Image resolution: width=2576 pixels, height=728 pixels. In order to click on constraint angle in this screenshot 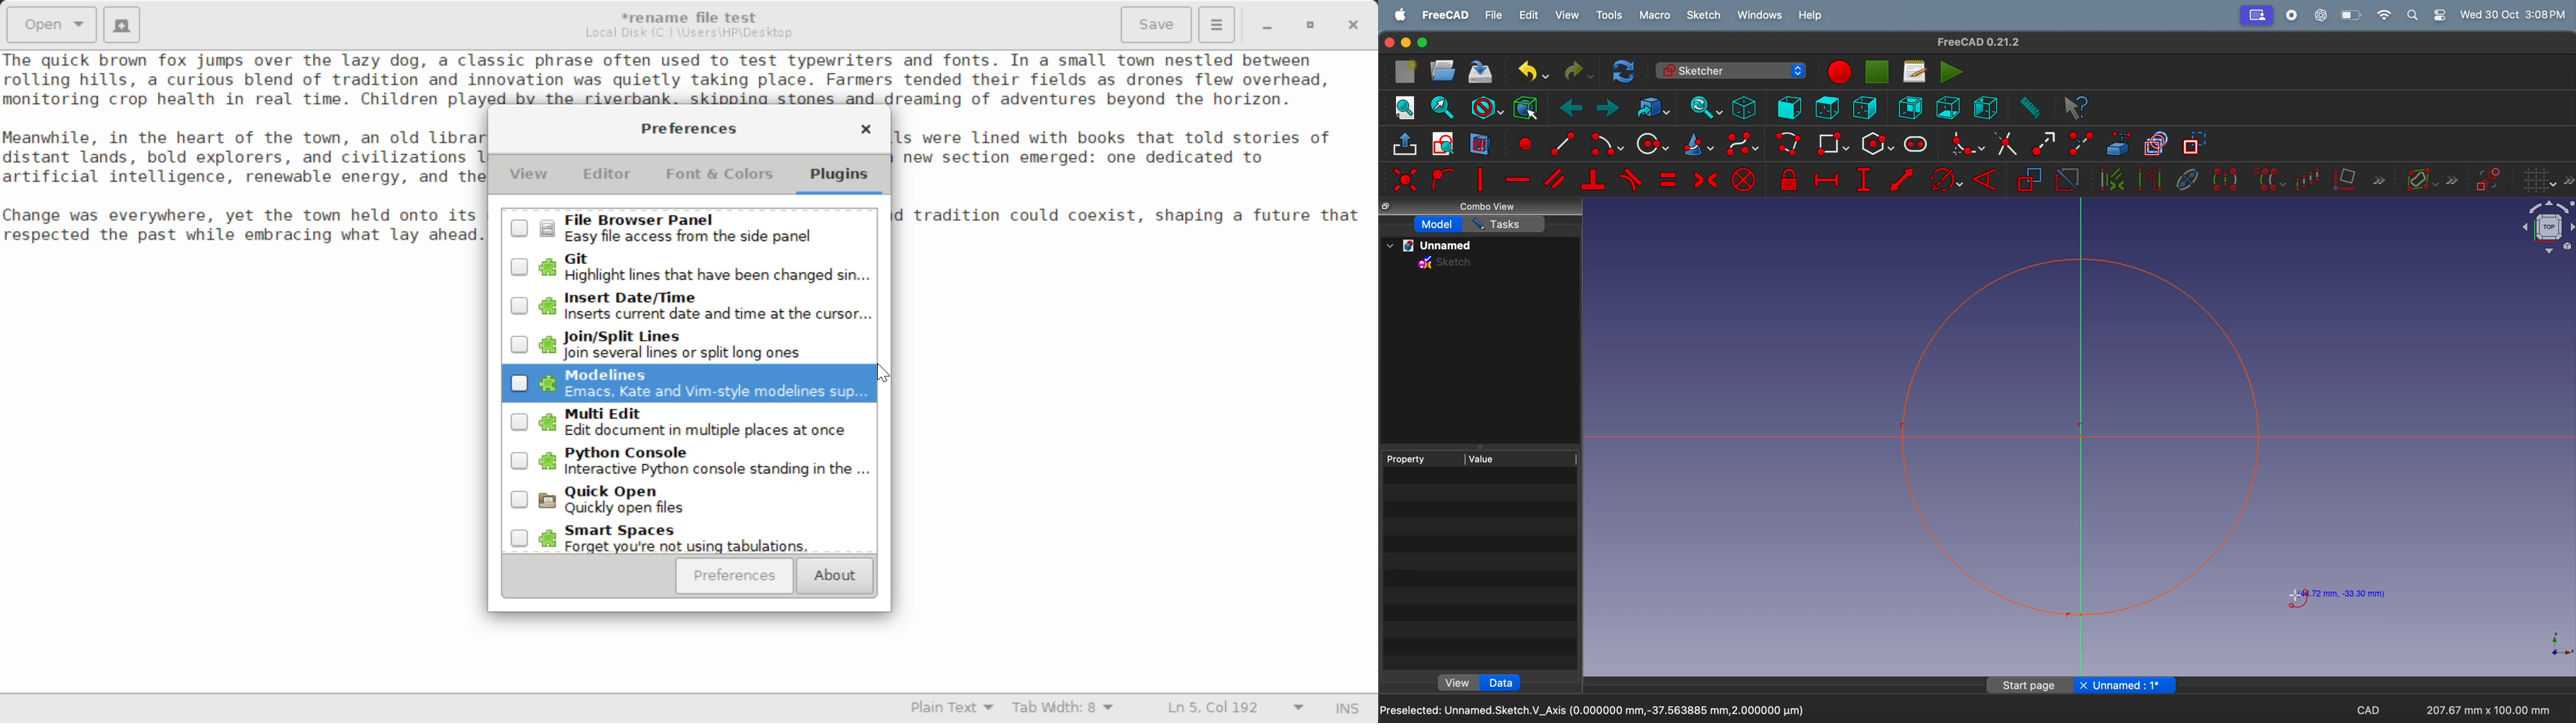, I will do `click(1989, 177)`.